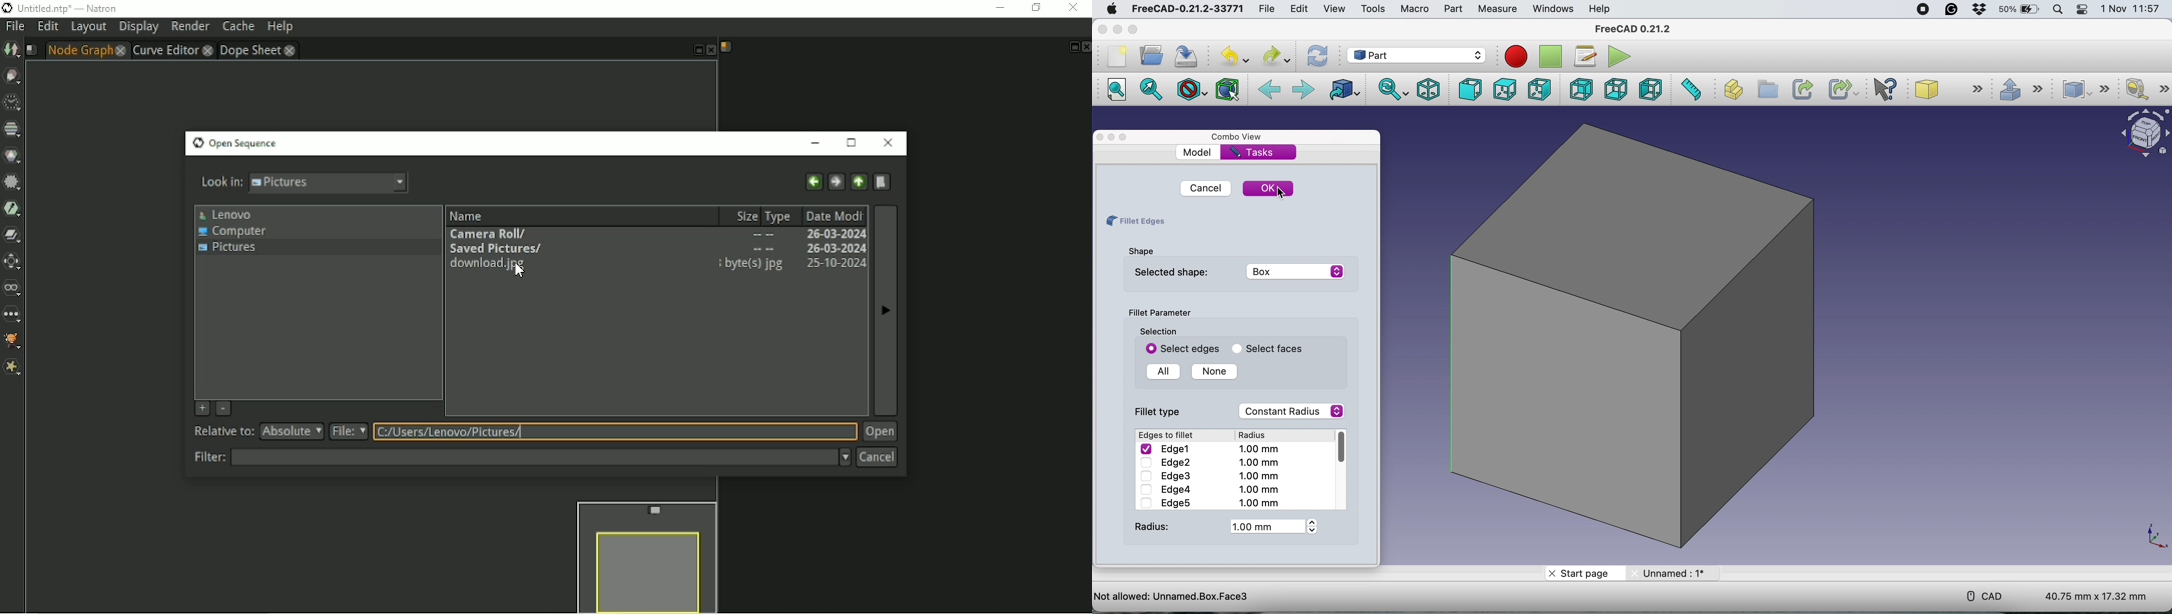 This screenshot has height=616, width=2184. What do you see at coordinates (1948, 89) in the screenshot?
I see `cube` at bounding box center [1948, 89].